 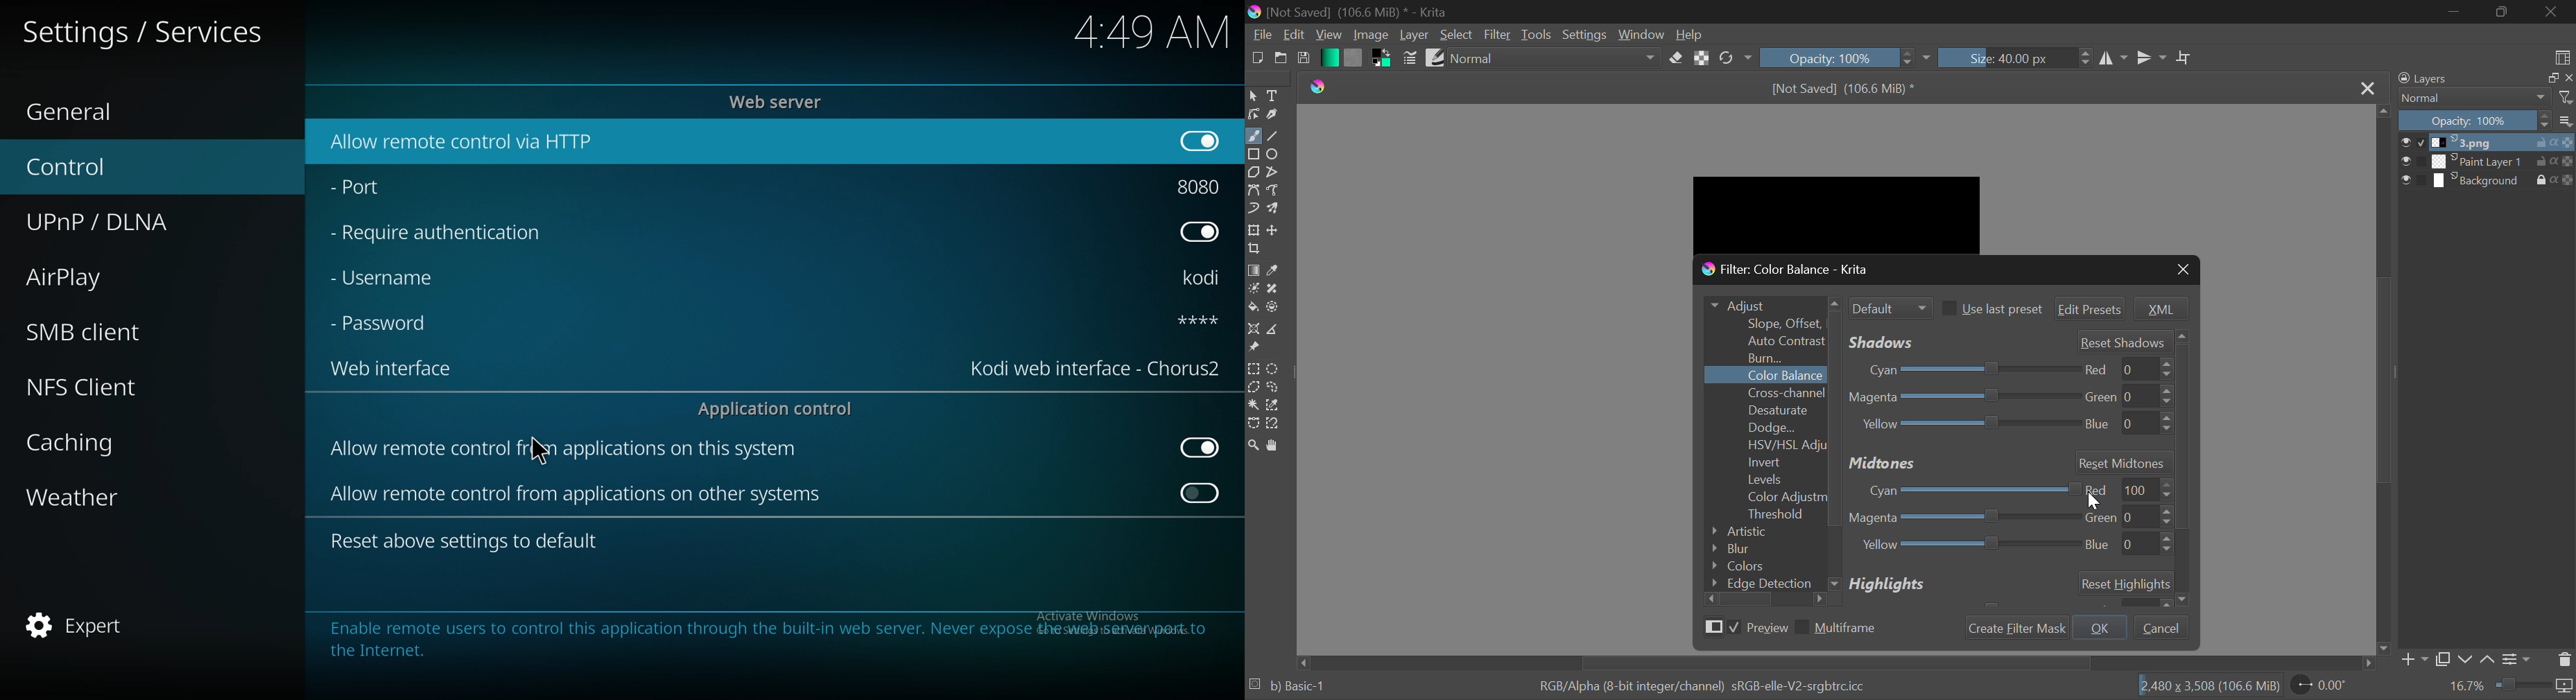 What do you see at coordinates (1199, 447) in the screenshot?
I see `off` at bounding box center [1199, 447].